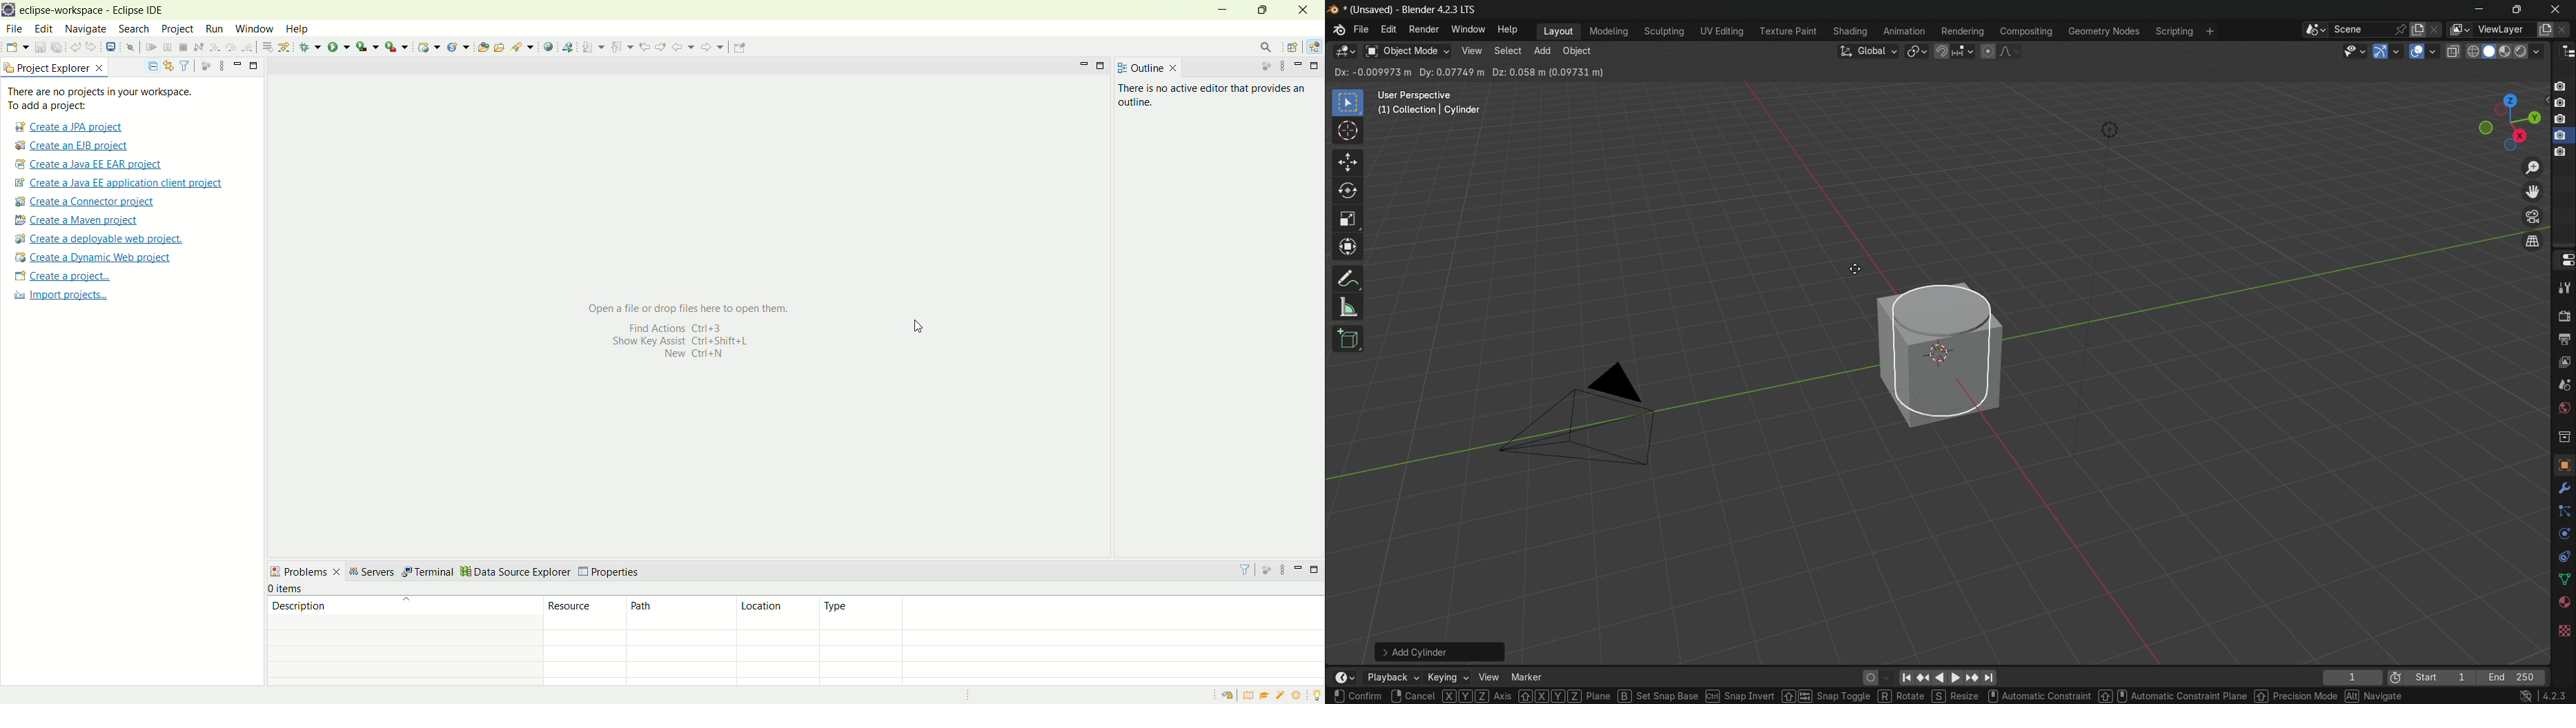 Image resolution: width=2576 pixels, height=728 pixels. What do you see at coordinates (642, 47) in the screenshot?
I see `previous edit location` at bounding box center [642, 47].